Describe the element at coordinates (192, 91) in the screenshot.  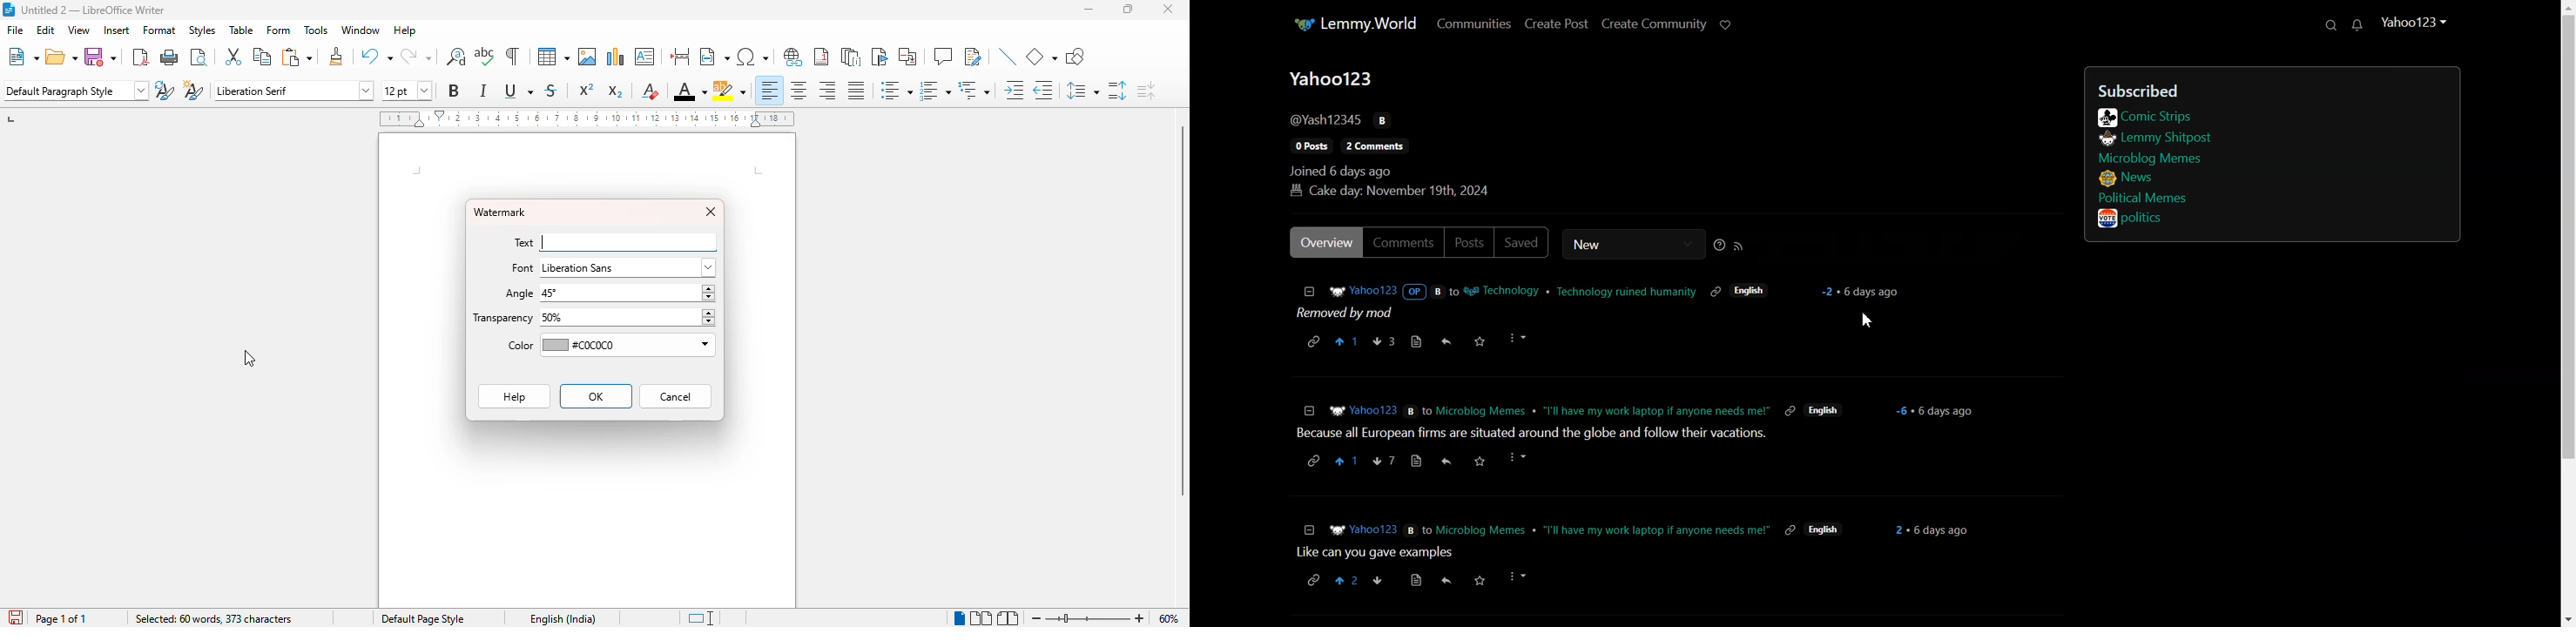
I see `new style from selection` at that location.